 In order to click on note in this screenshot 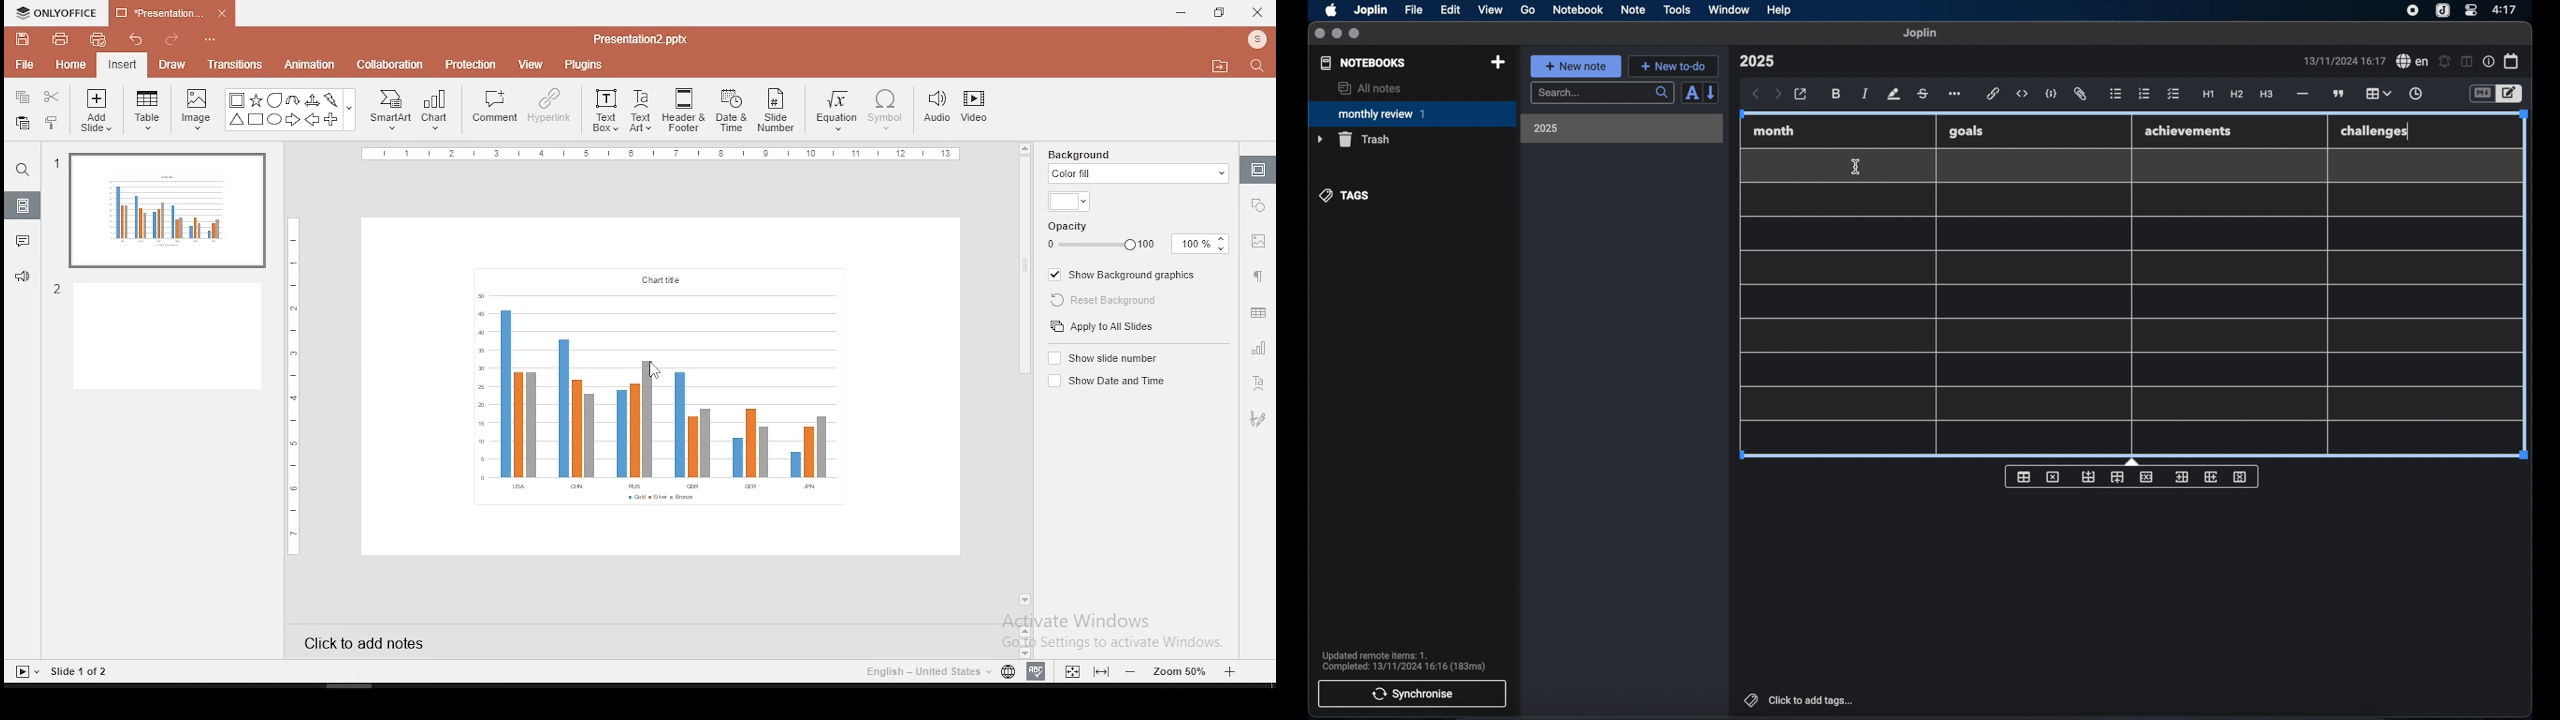, I will do `click(1633, 9)`.